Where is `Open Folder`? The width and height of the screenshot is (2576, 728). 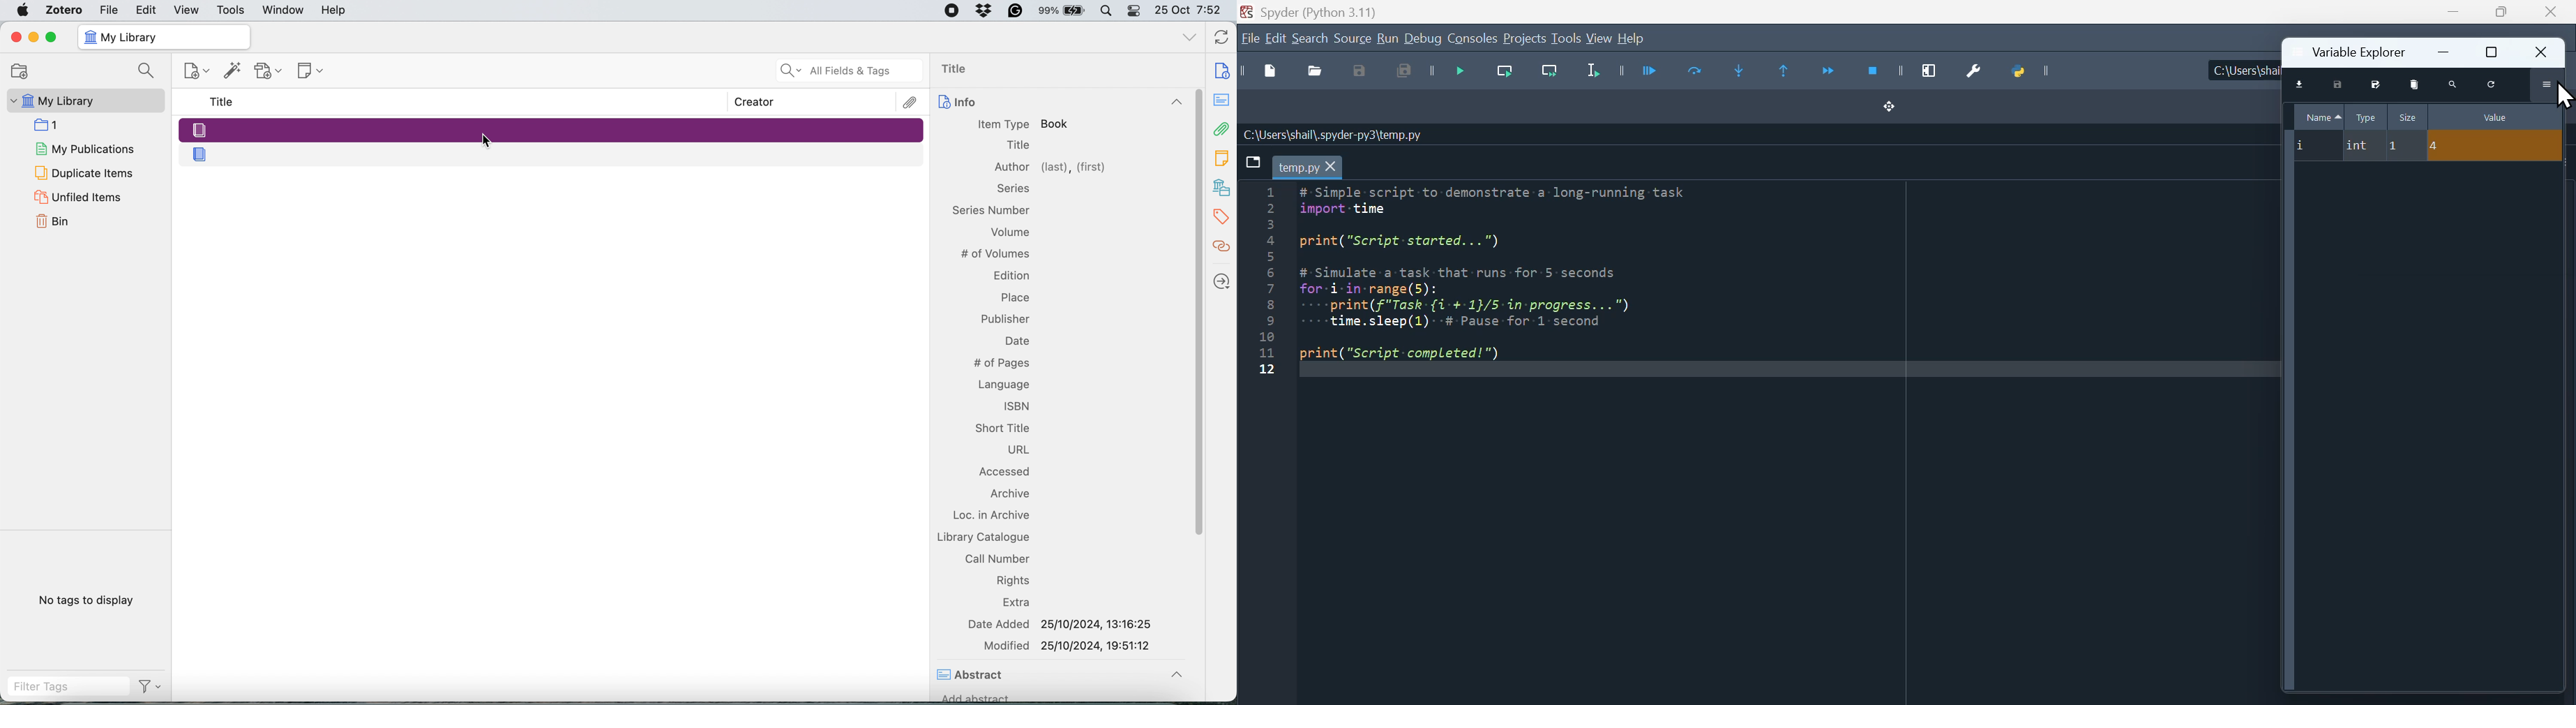 Open Folder is located at coordinates (18, 70).